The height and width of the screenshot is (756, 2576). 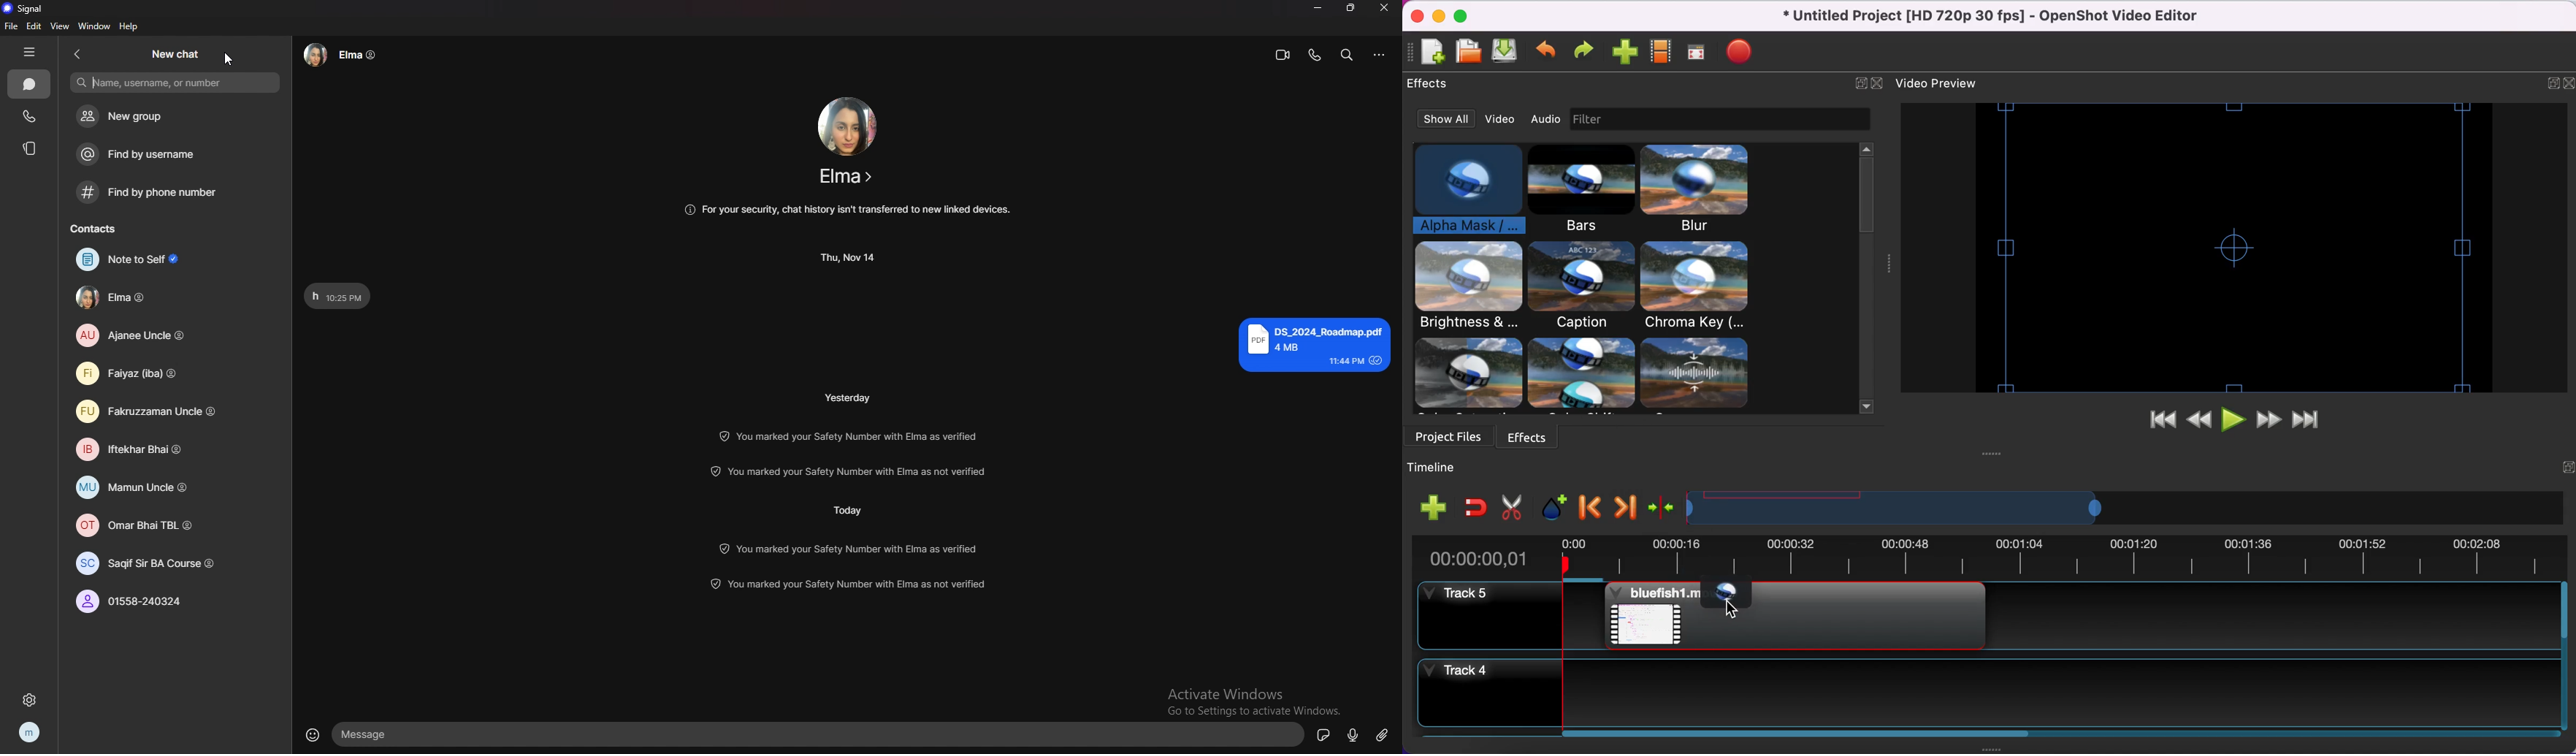 What do you see at coordinates (1878, 86) in the screenshot?
I see `close` at bounding box center [1878, 86].